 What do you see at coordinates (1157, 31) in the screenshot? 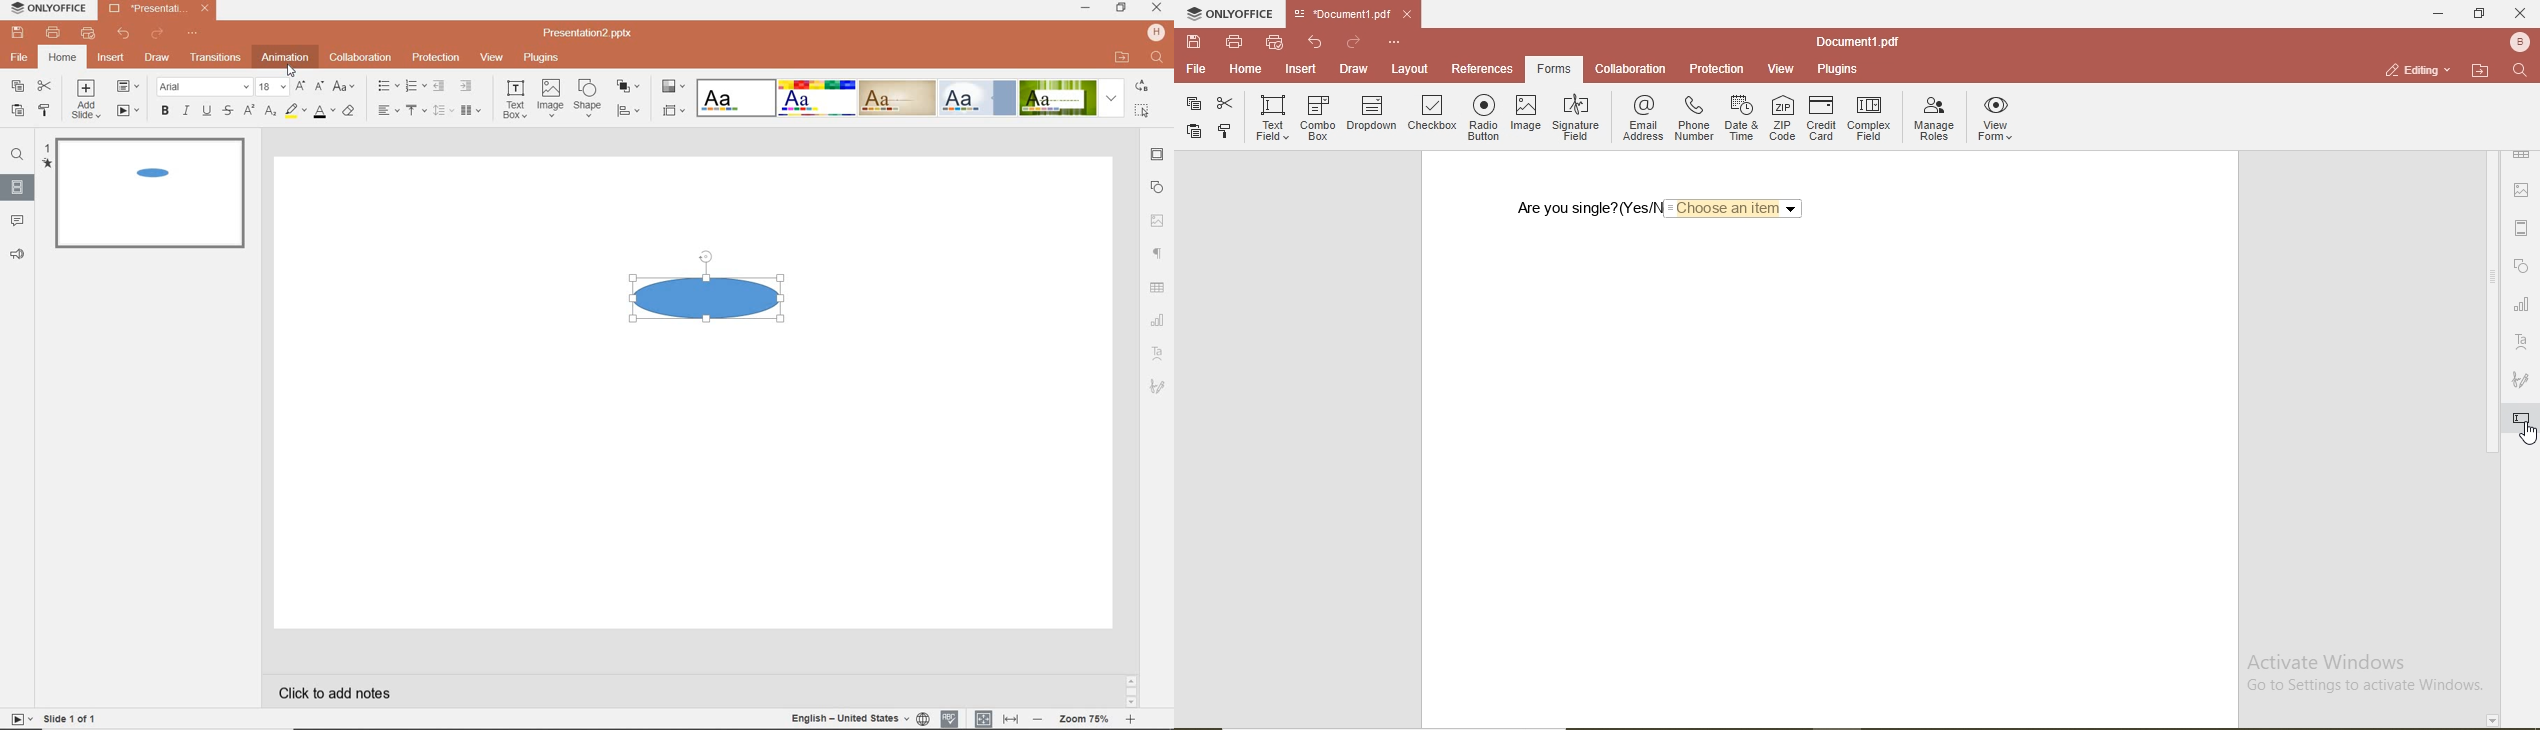
I see `hp` at bounding box center [1157, 31].